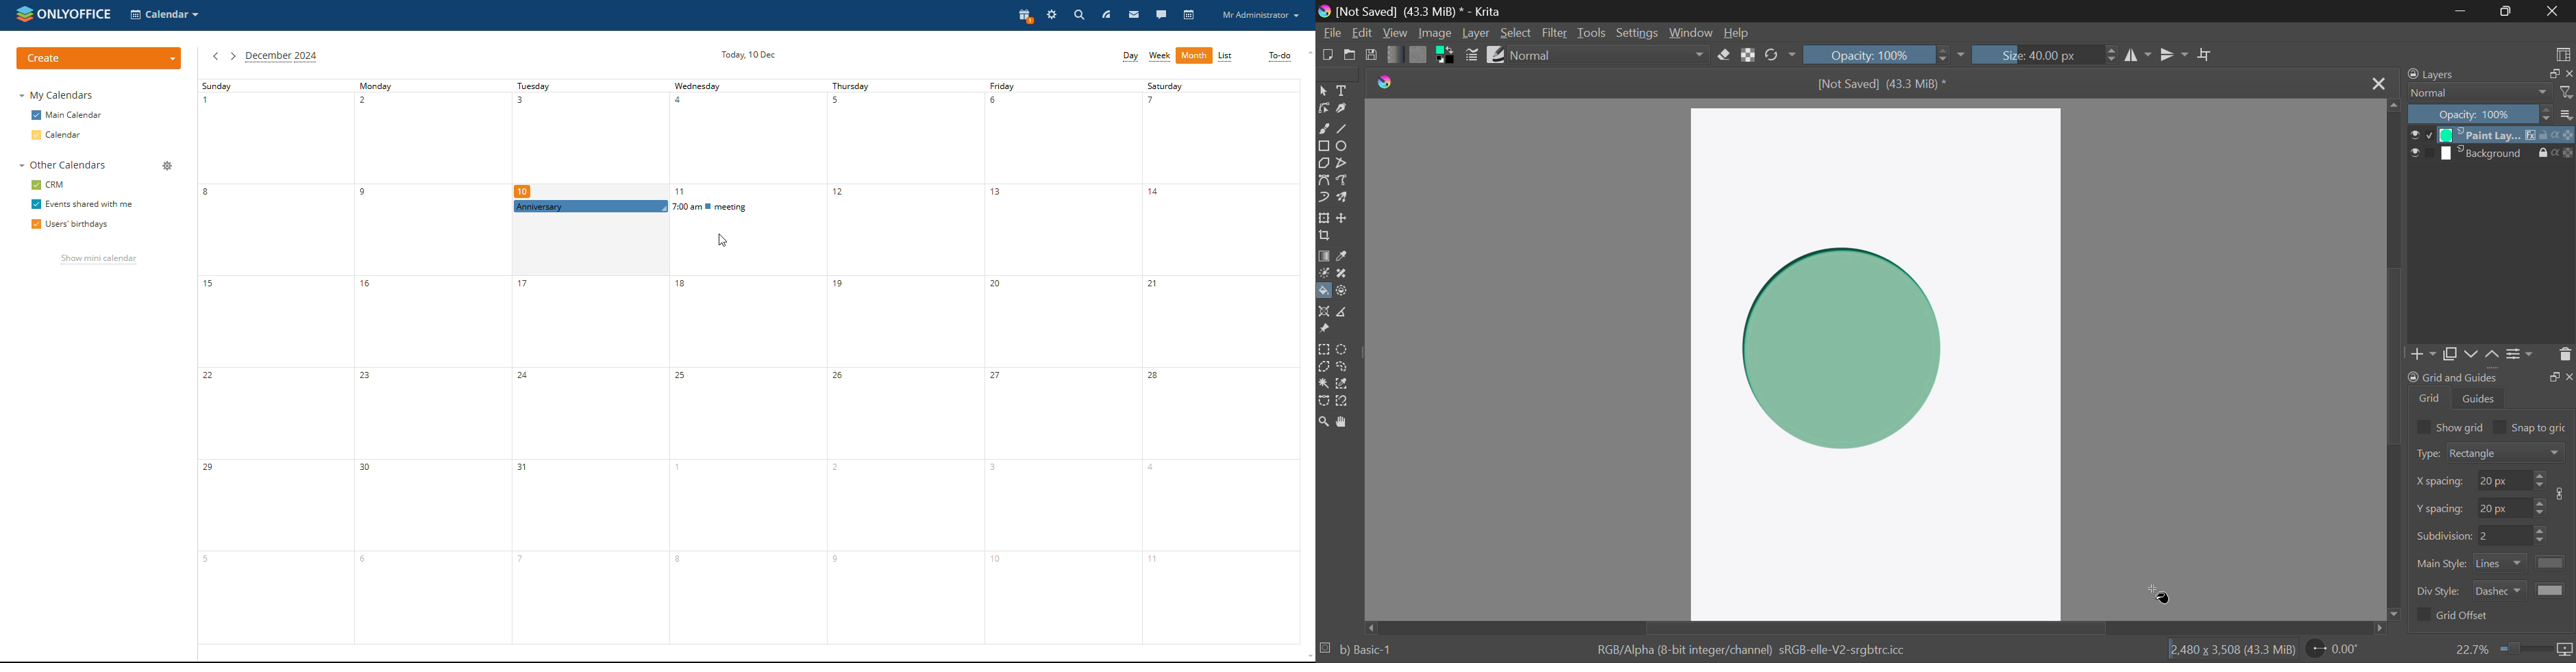 The image size is (2576, 672). Describe the element at coordinates (2462, 11) in the screenshot. I see `Restore Down` at that location.